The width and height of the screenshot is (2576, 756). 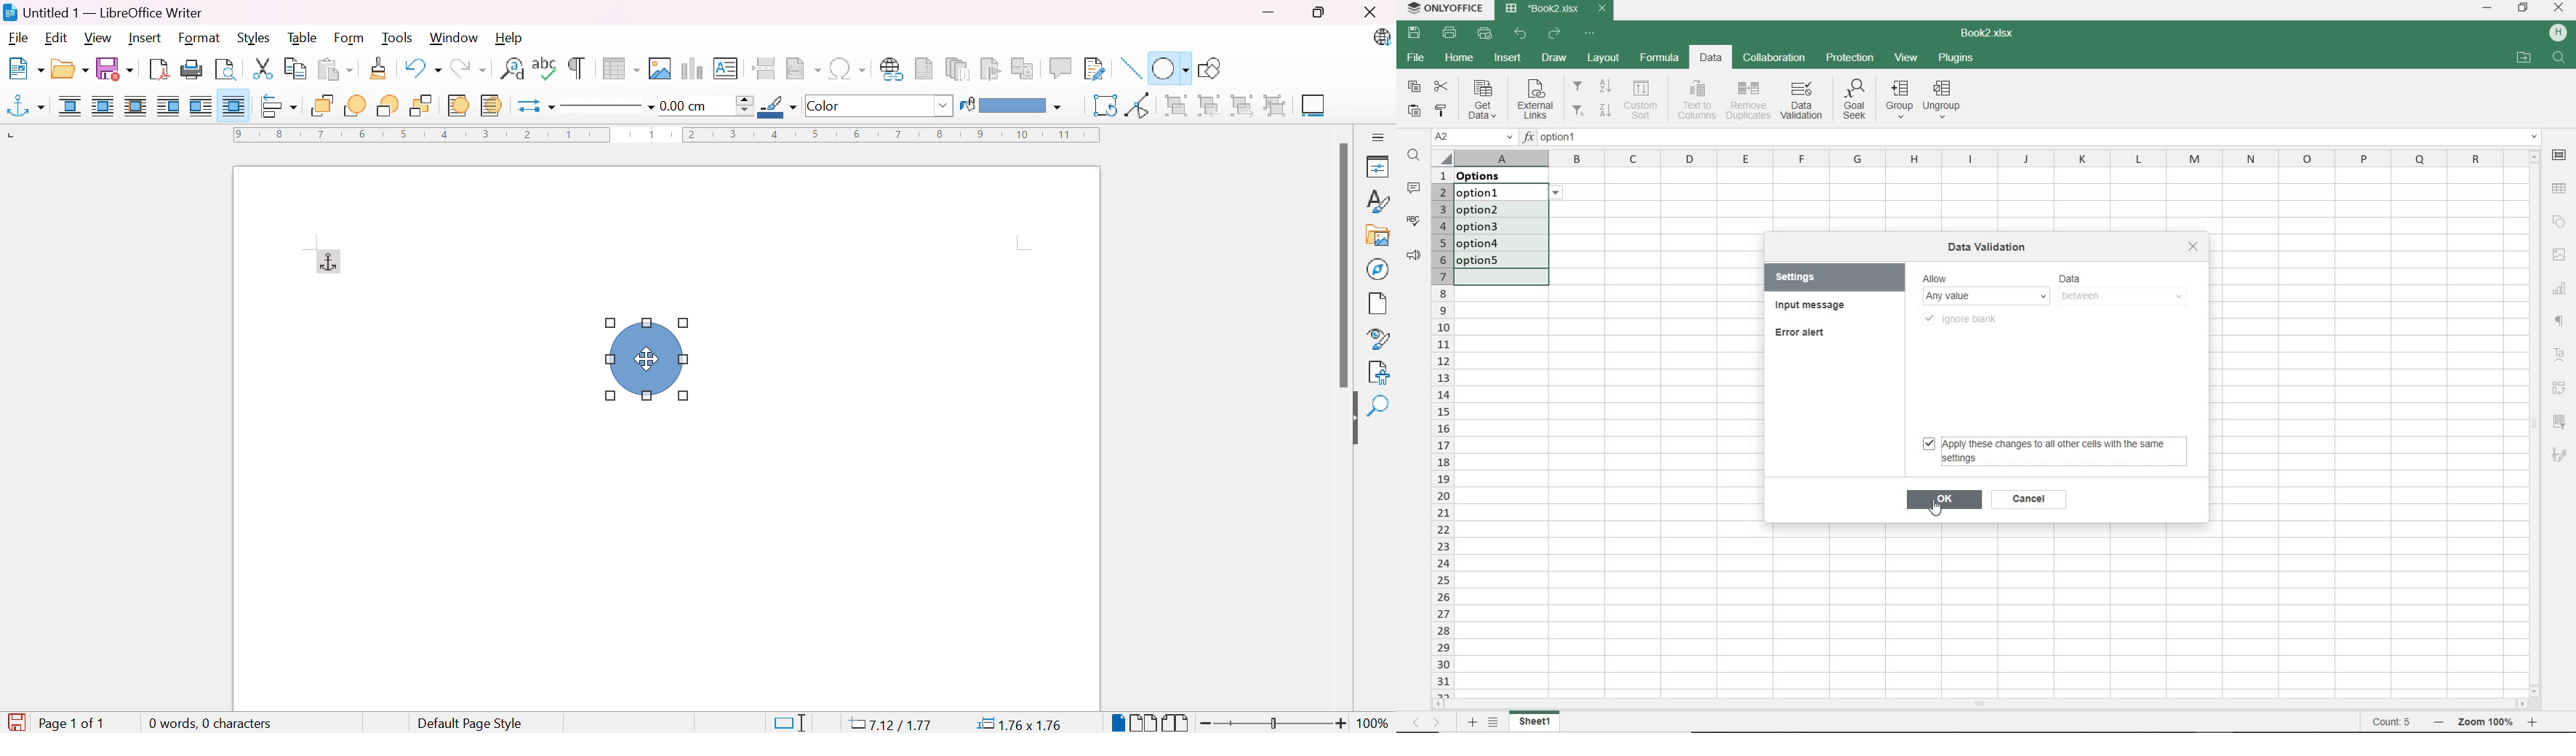 What do you see at coordinates (802, 69) in the screenshot?
I see `Insert field` at bounding box center [802, 69].